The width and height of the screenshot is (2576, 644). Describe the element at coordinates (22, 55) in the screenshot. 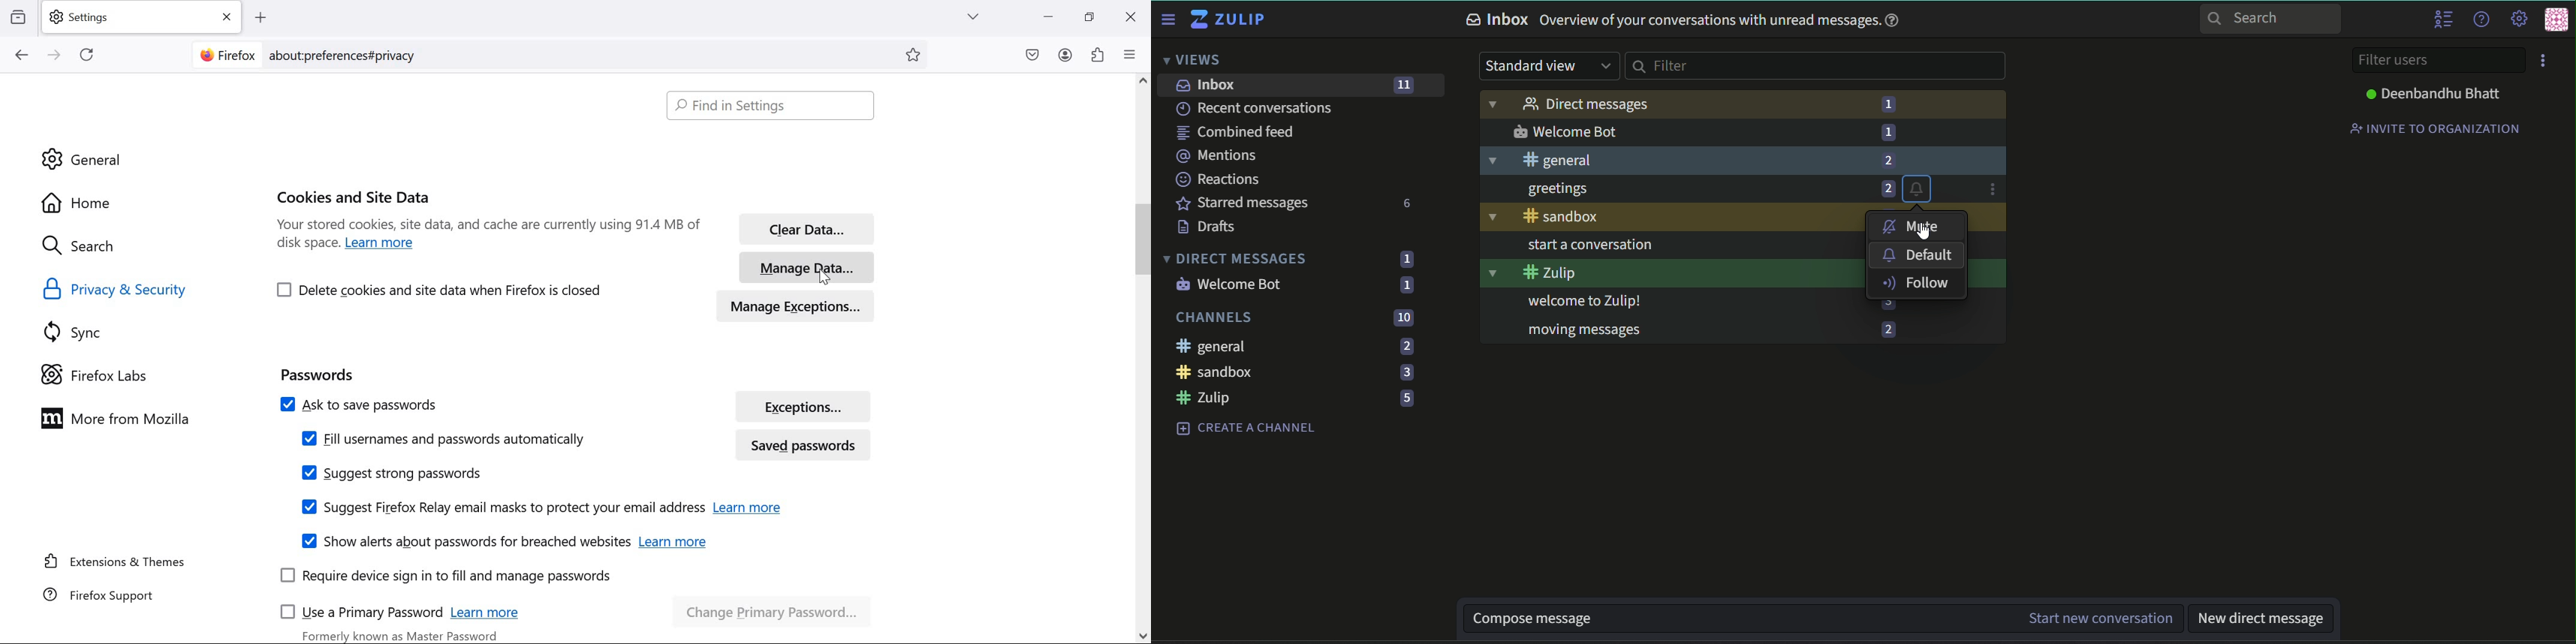

I see `go back one page` at that location.